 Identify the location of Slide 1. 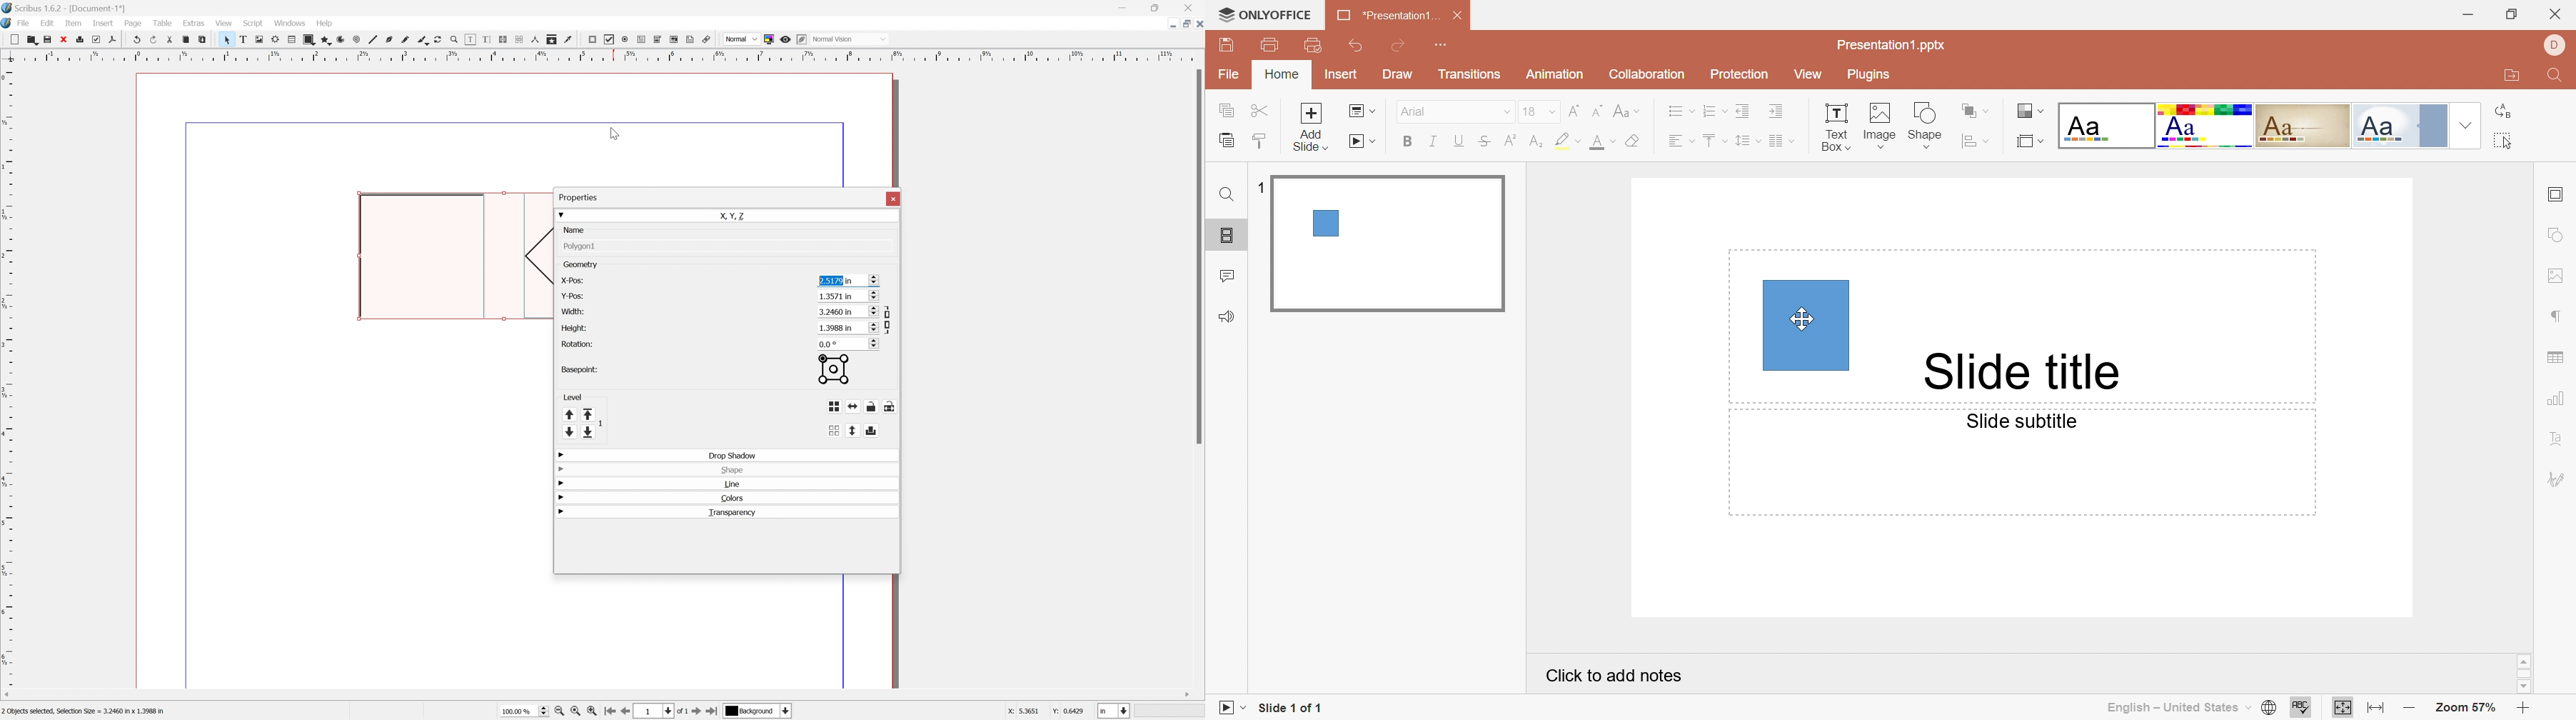
(1391, 245).